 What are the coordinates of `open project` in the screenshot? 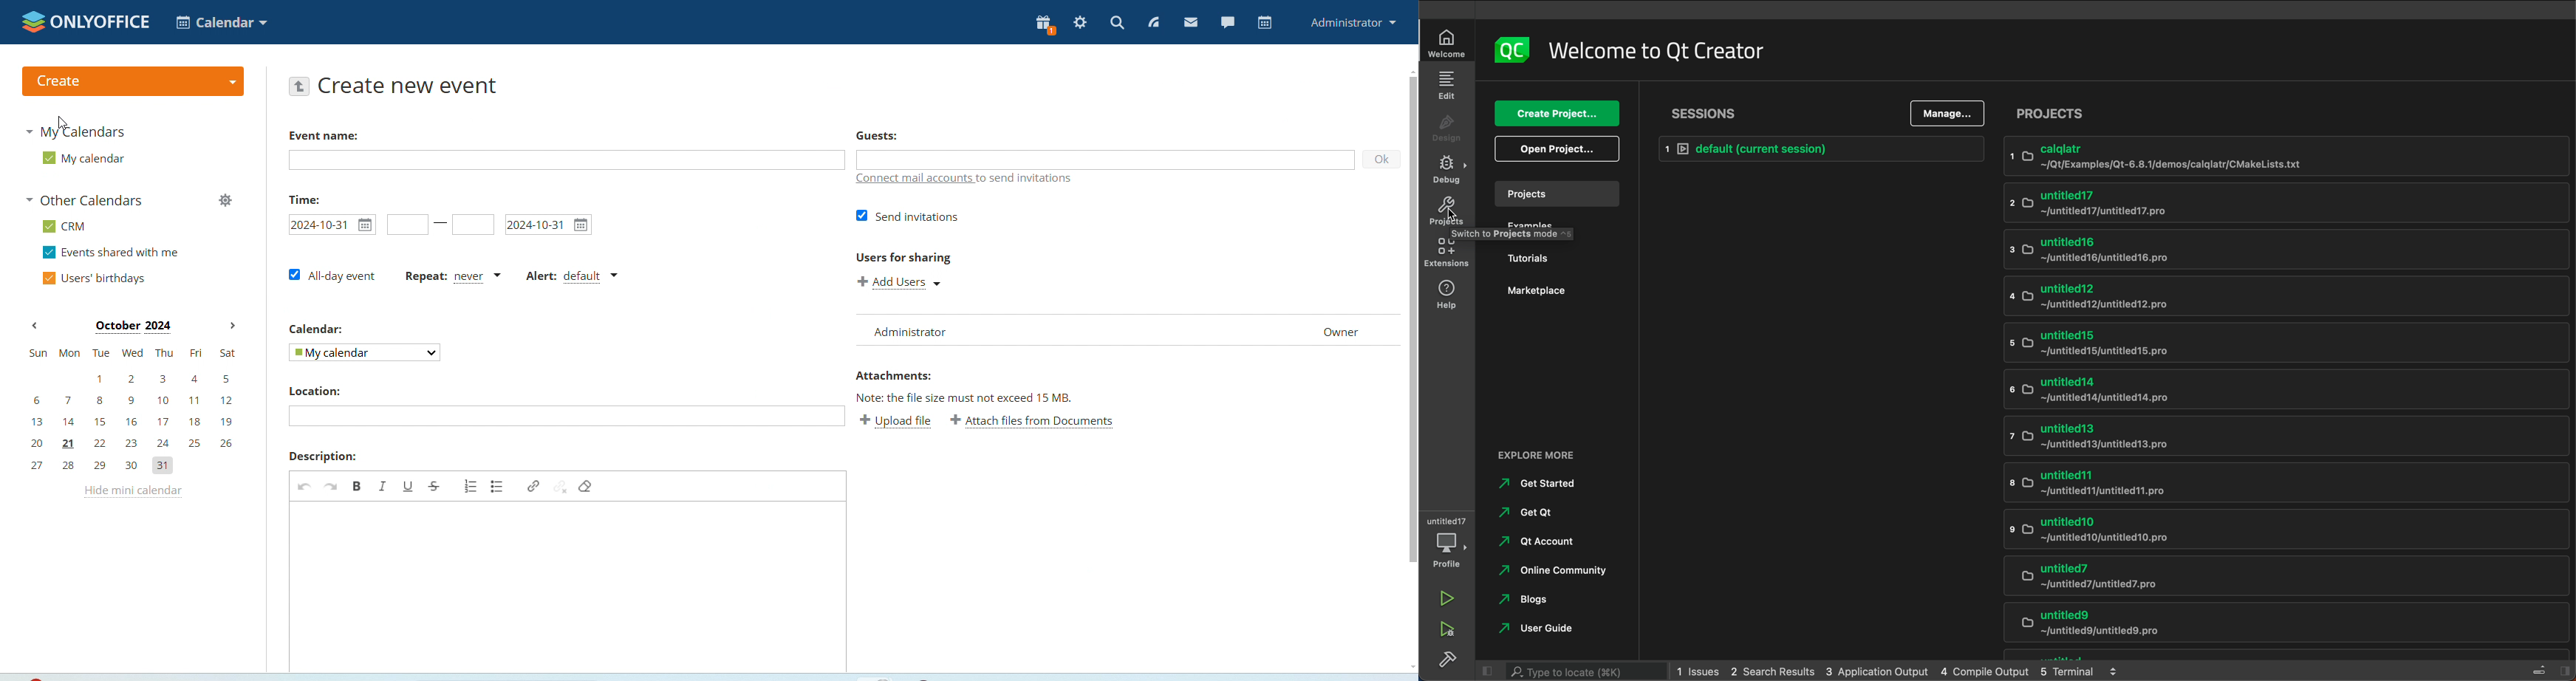 It's located at (1554, 149).